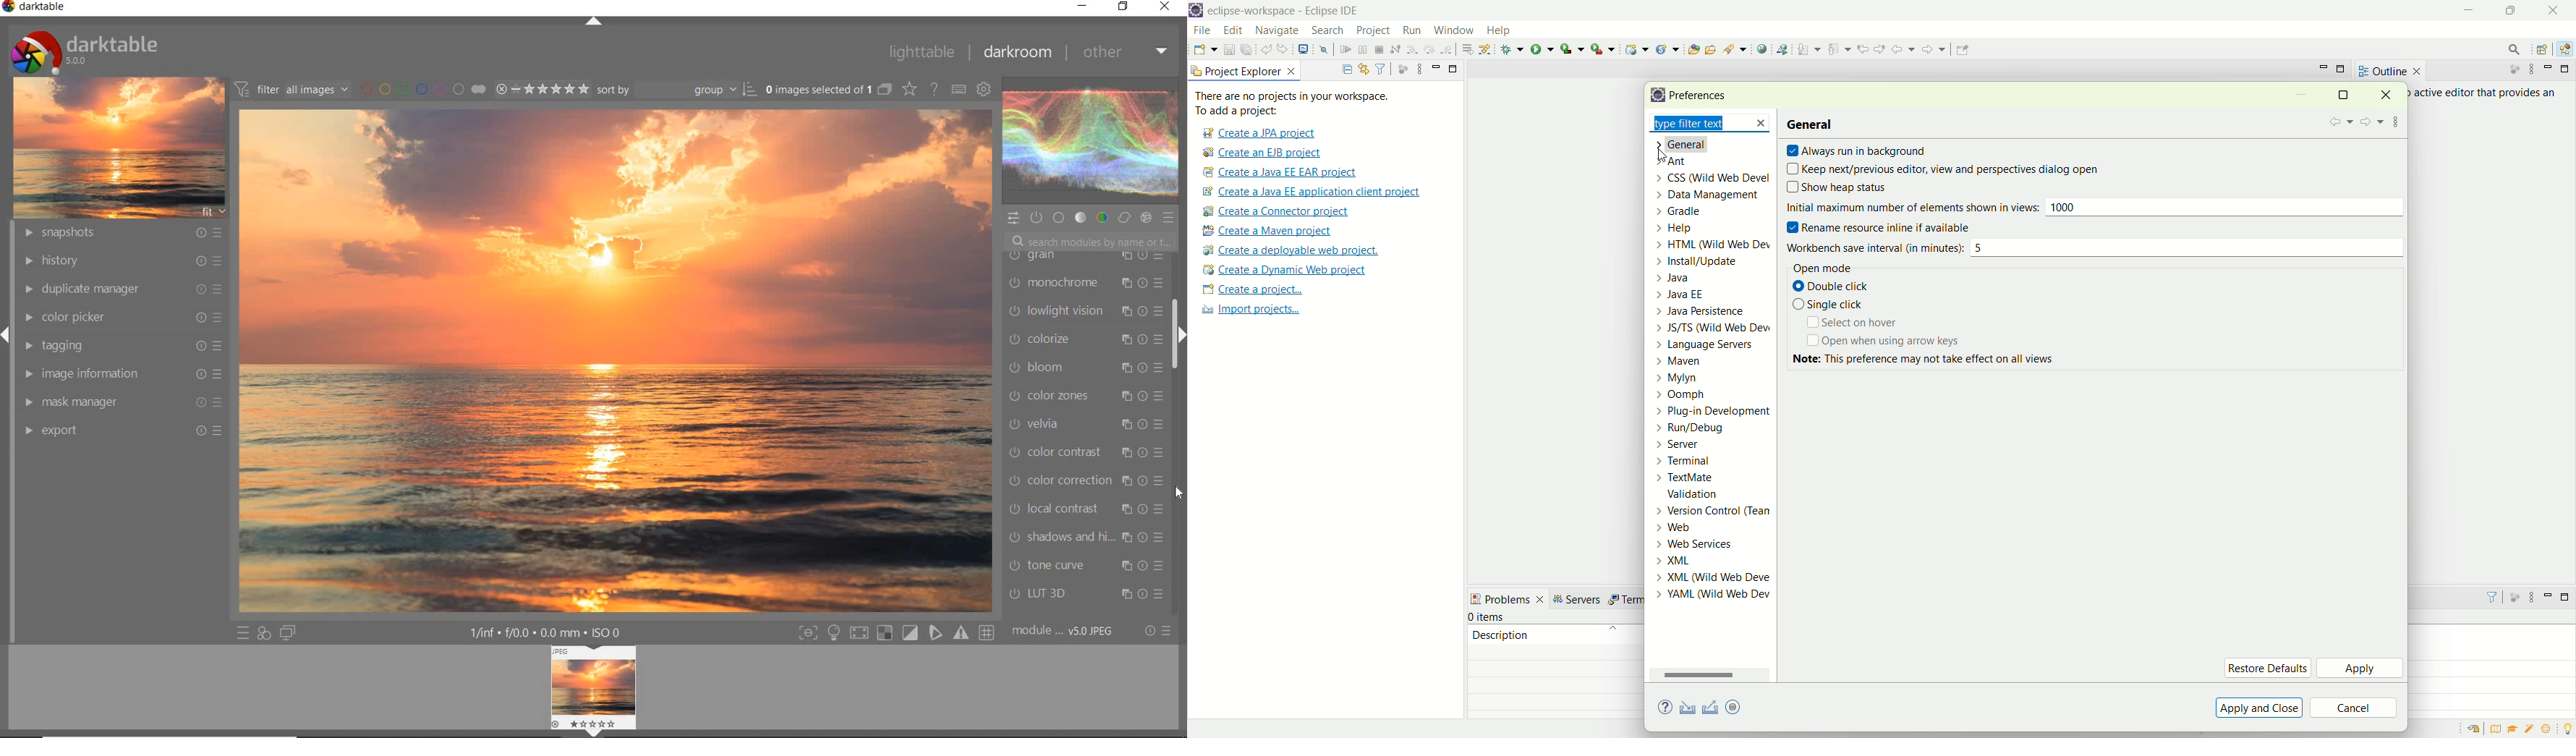 The width and height of the screenshot is (2576, 756). I want to click on QUICK ACCESS TO PRESET, so click(241, 633).